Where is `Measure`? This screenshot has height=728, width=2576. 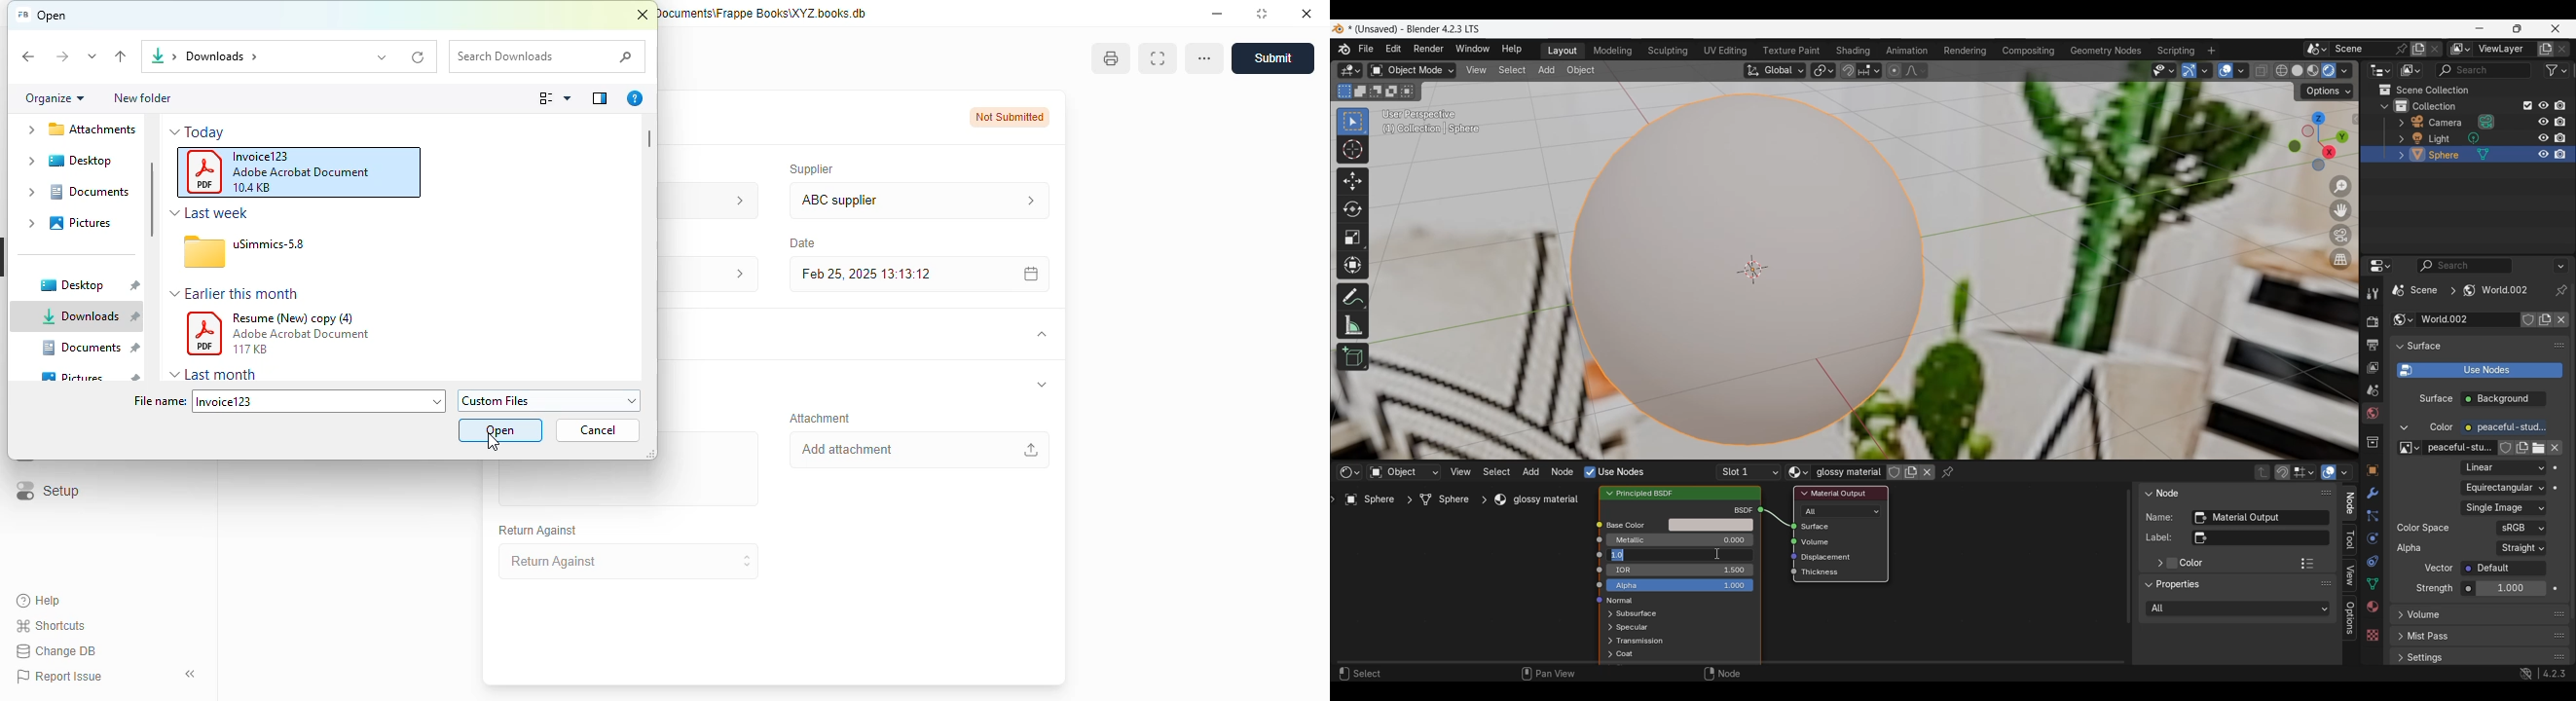
Measure is located at coordinates (1351, 325).